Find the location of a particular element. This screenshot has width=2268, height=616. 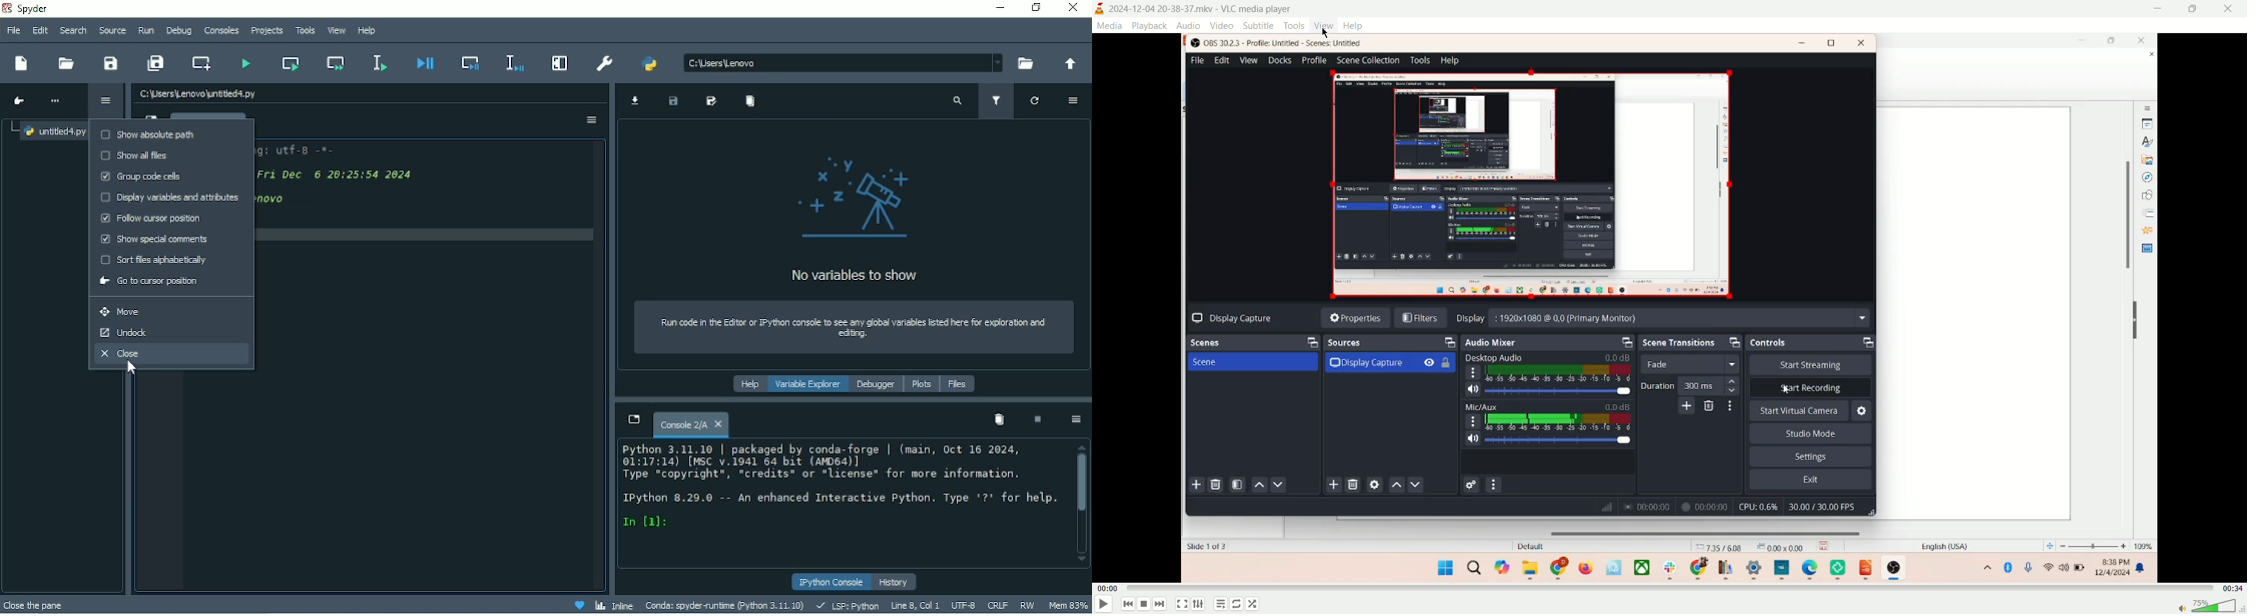

Debug selection or current line is located at coordinates (514, 62).